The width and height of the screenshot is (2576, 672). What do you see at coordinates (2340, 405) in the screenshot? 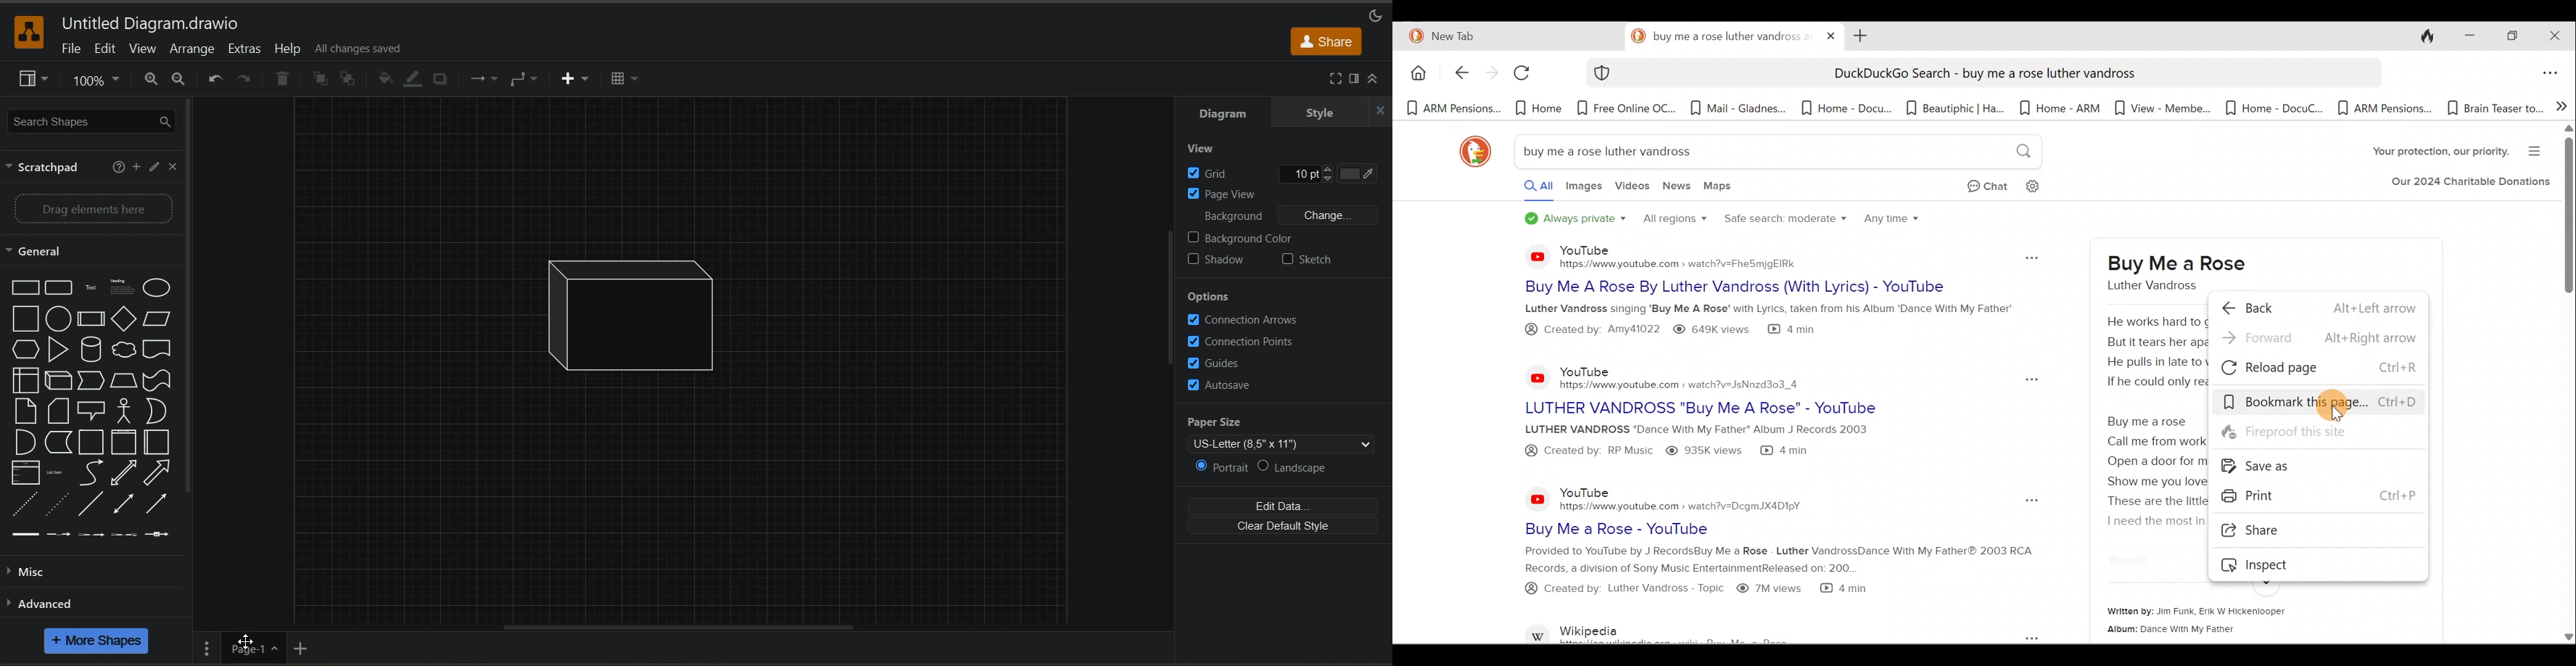
I see `Cursor` at bounding box center [2340, 405].